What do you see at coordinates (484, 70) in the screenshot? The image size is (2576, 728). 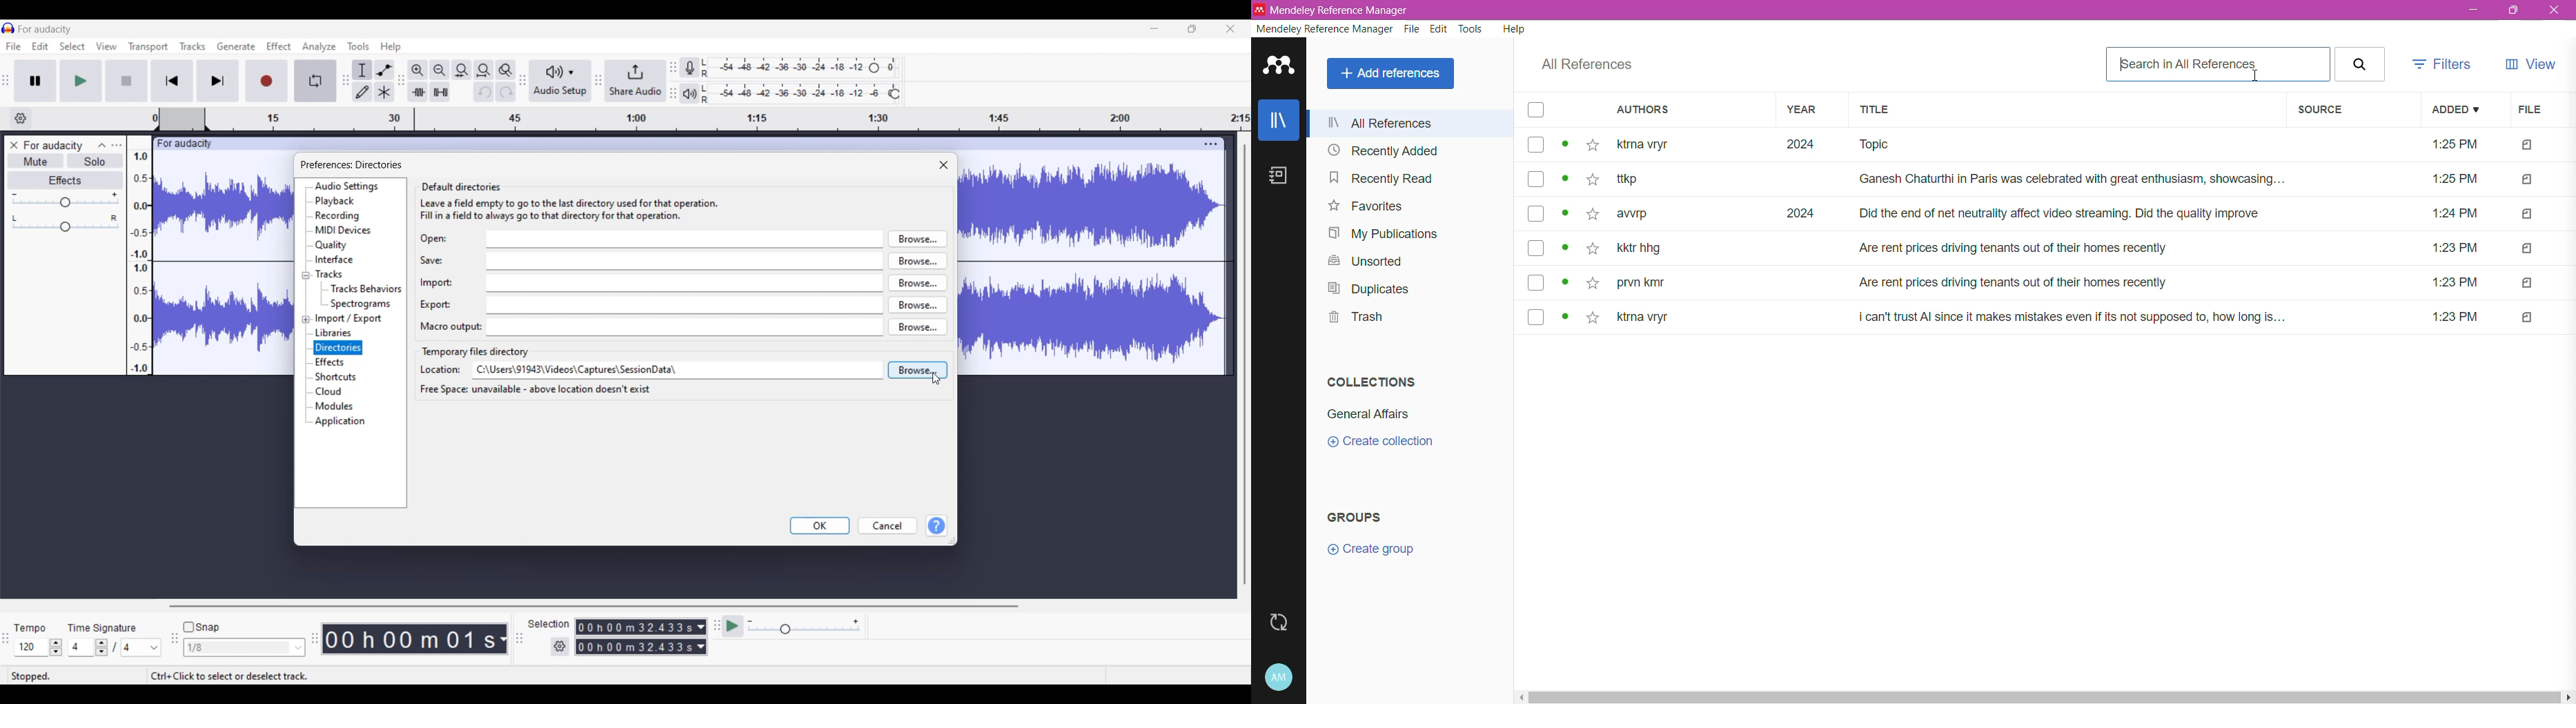 I see `Fit project to width` at bounding box center [484, 70].